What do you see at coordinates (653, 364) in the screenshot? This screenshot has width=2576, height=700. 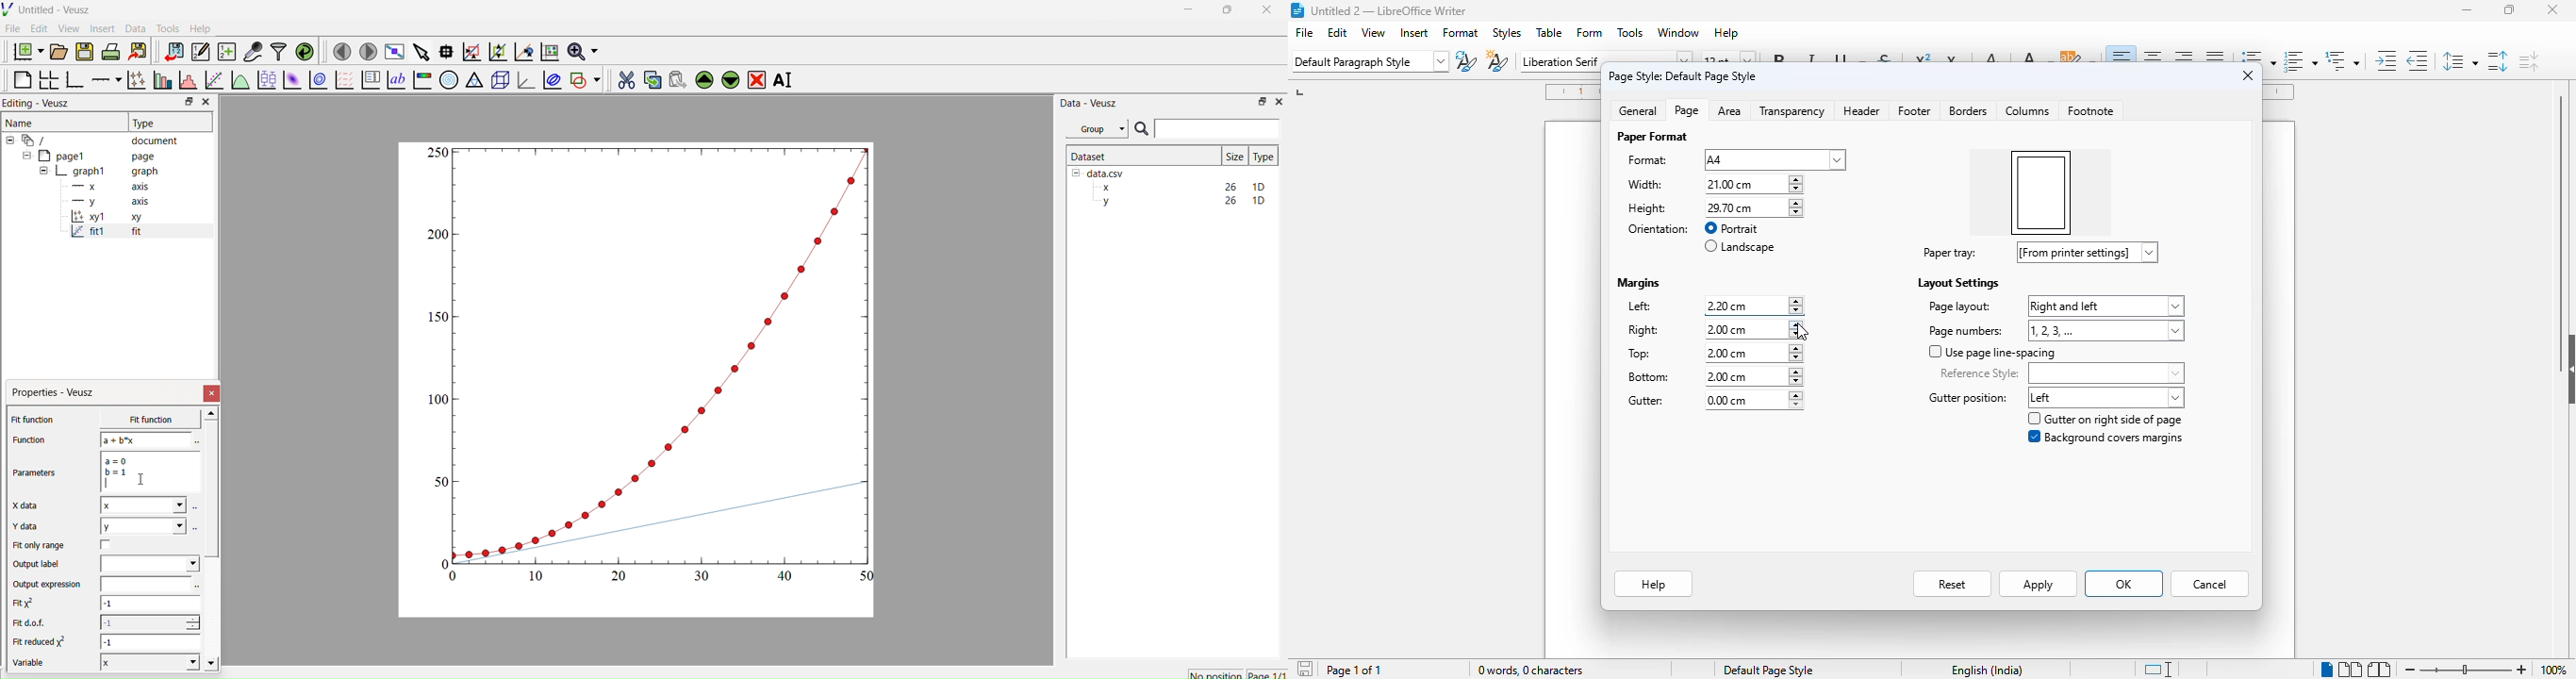 I see `Graph` at bounding box center [653, 364].